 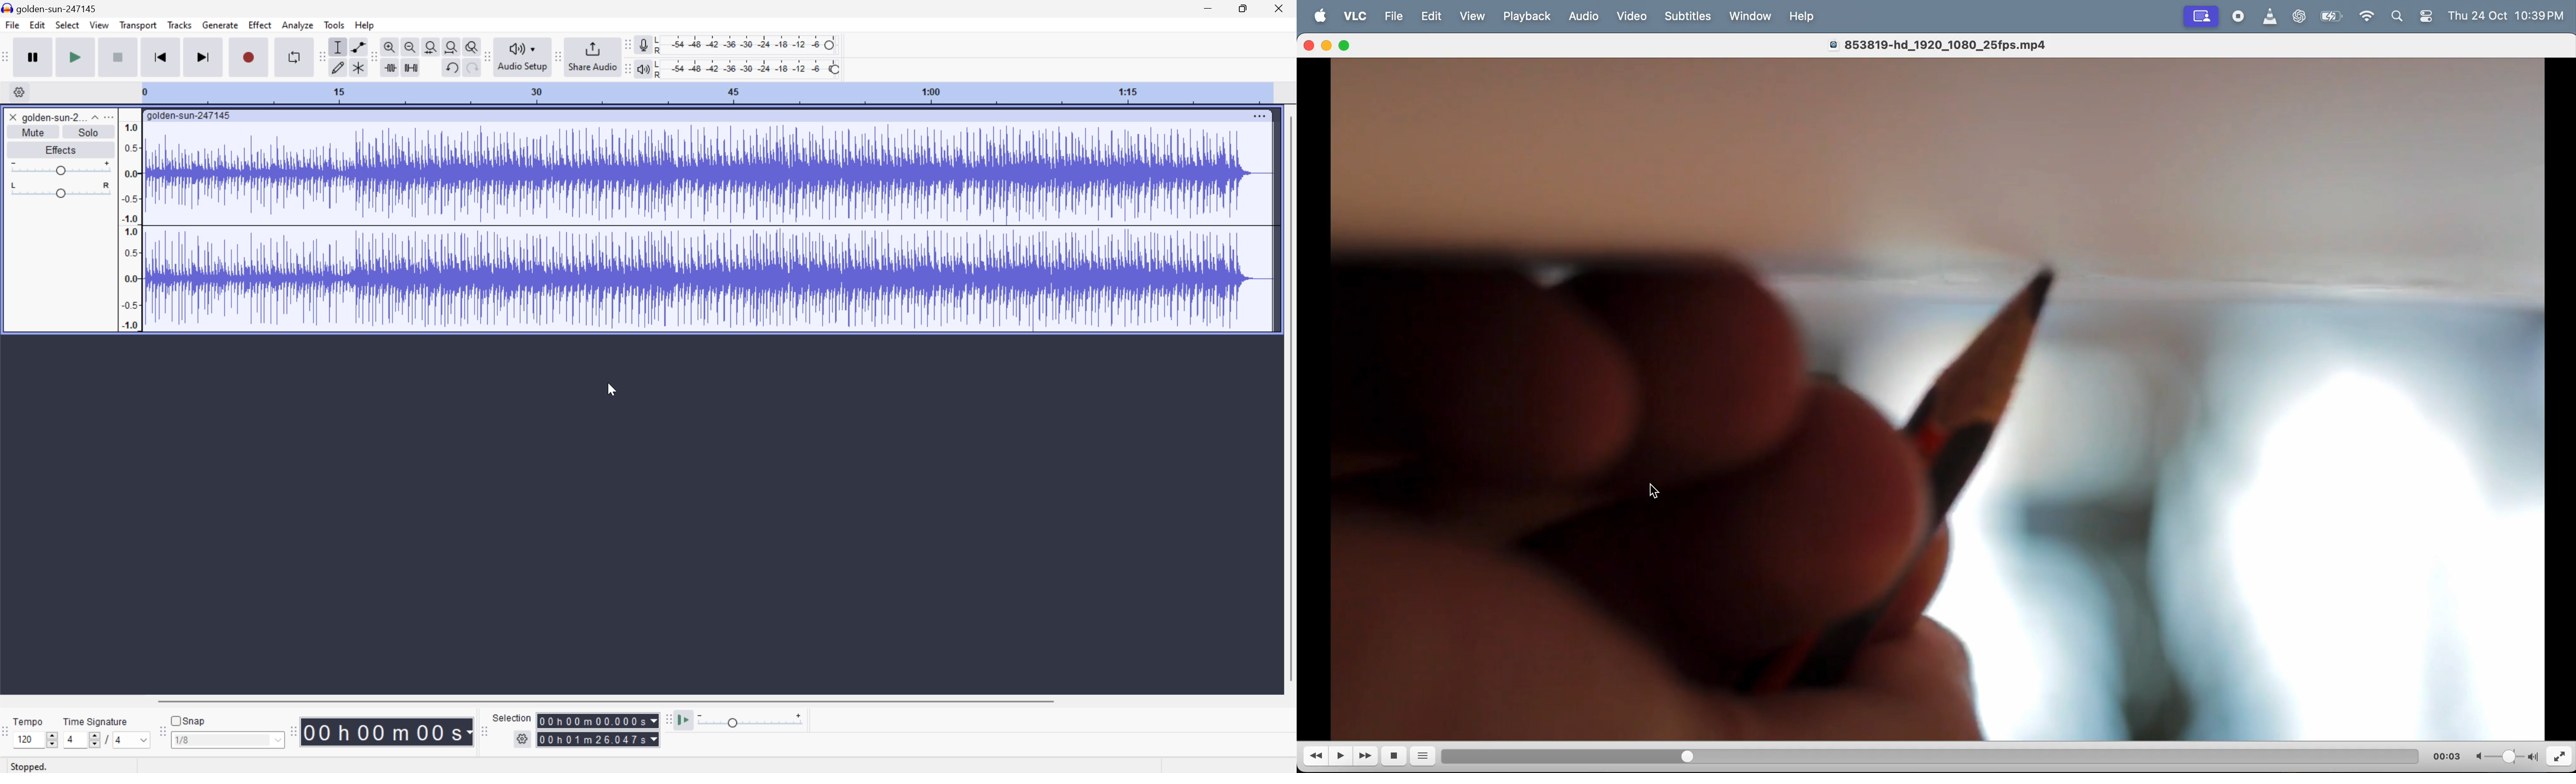 I want to click on Time, so click(x=387, y=731).